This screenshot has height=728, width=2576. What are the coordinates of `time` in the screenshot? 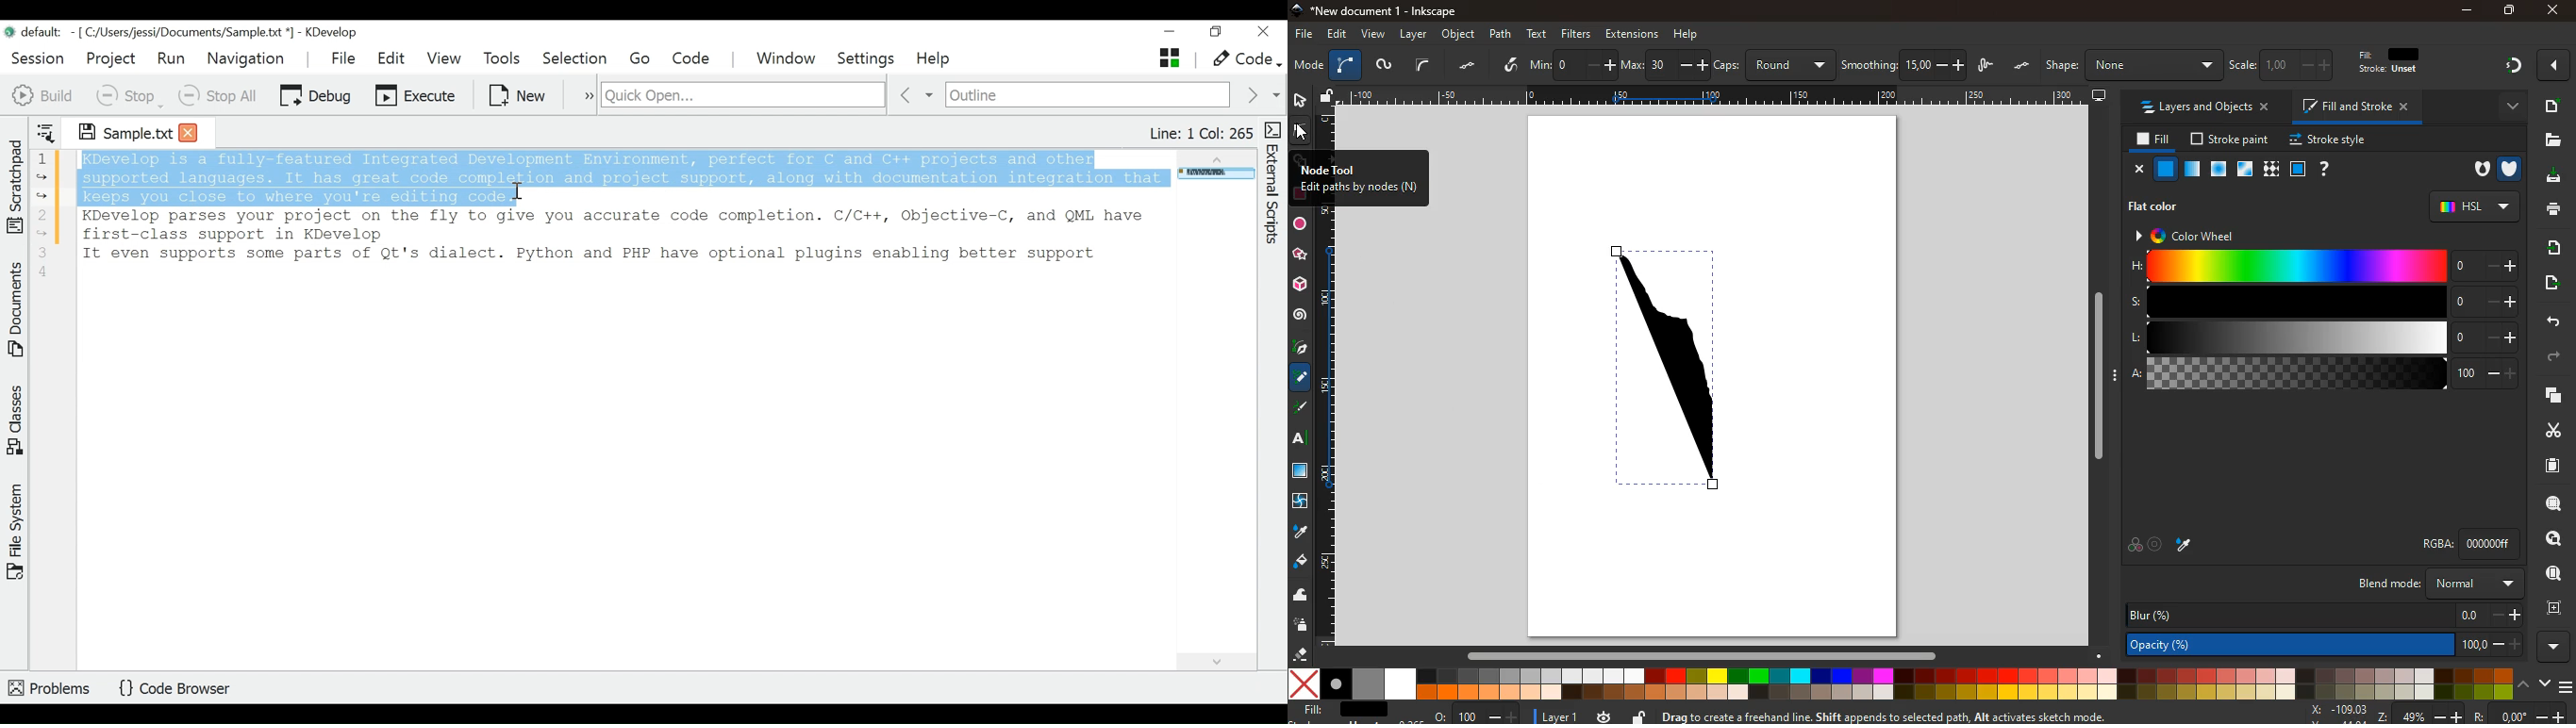 It's located at (1604, 716).